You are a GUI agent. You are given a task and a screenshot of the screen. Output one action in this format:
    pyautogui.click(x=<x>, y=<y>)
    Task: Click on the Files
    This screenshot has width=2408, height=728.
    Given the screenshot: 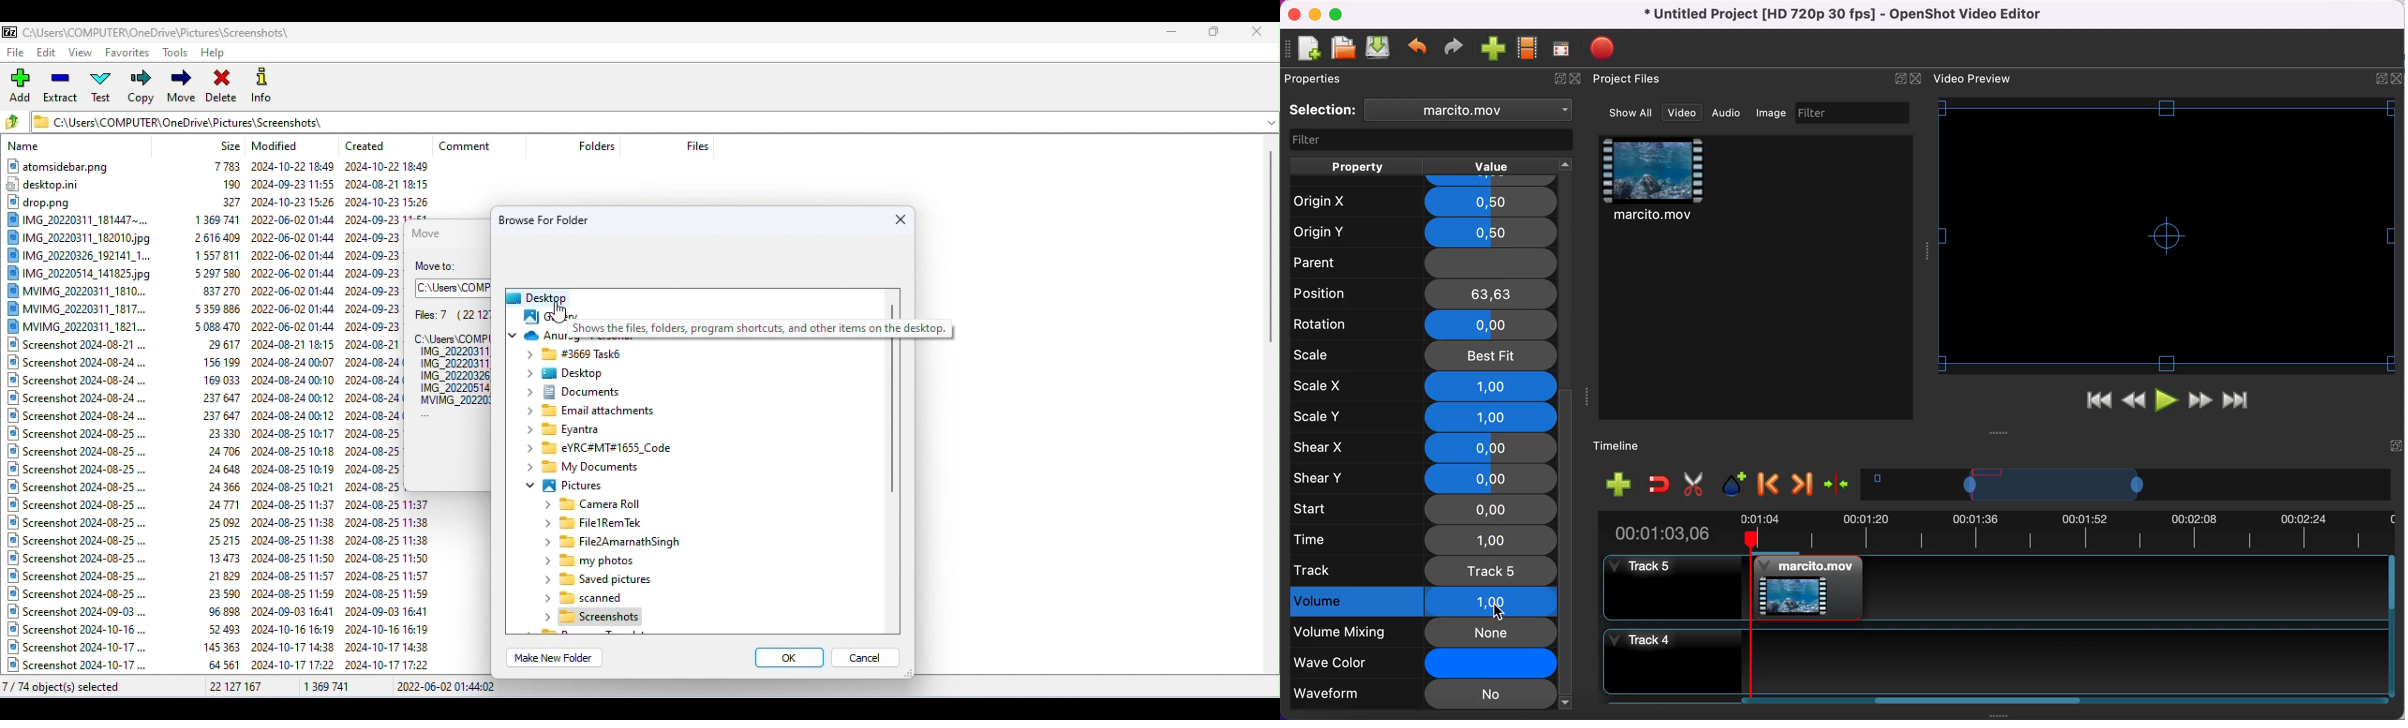 What is the action you would take?
    pyautogui.click(x=204, y=417)
    